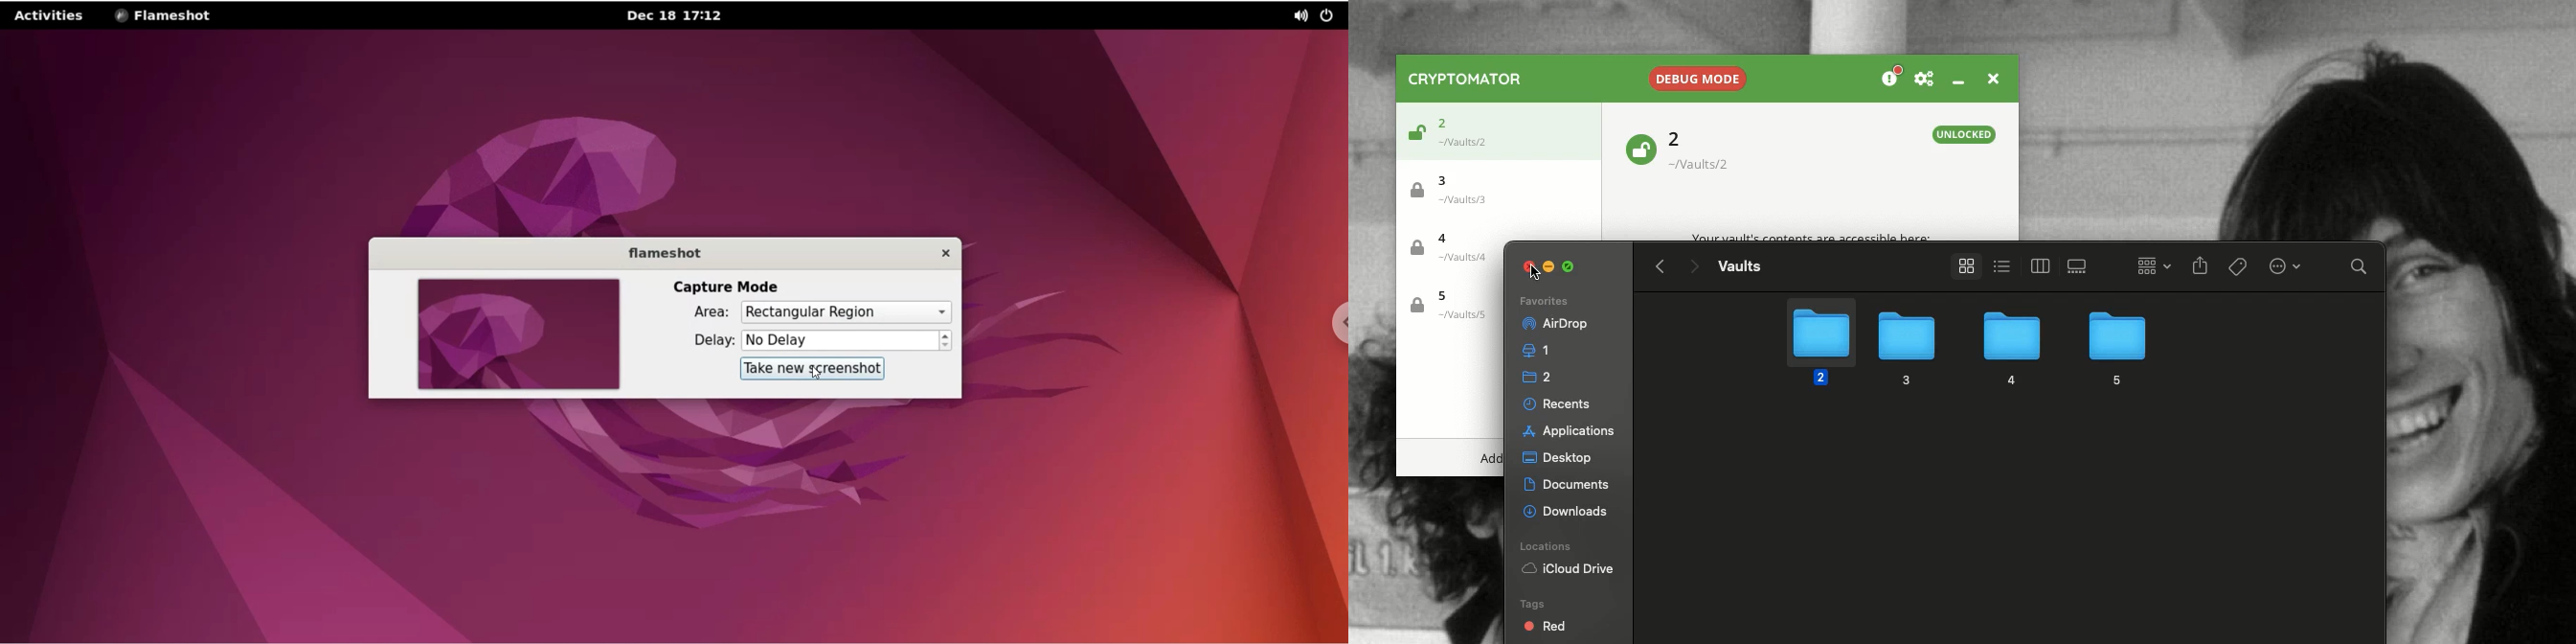  What do you see at coordinates (1693, 268) in the screenshot?
I see `Forward` at bounding box center [1693, 268].